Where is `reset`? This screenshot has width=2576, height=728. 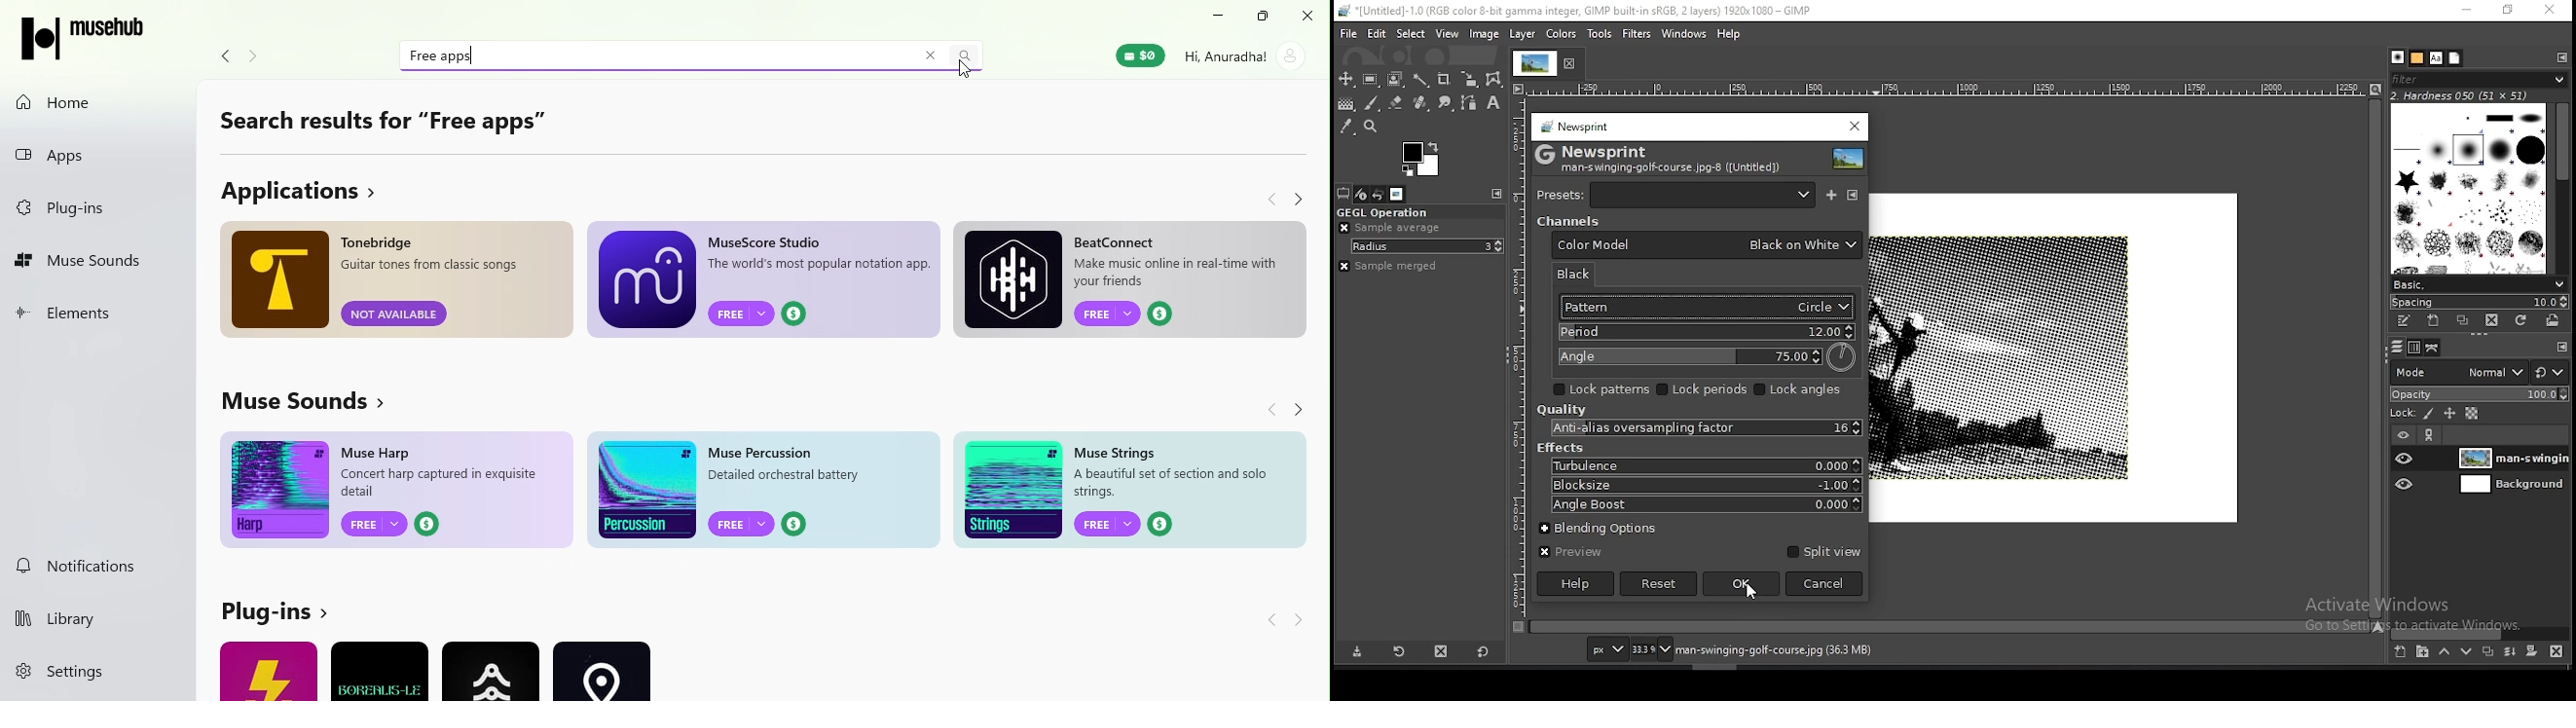 reset is located at coordinates (2552, 368).